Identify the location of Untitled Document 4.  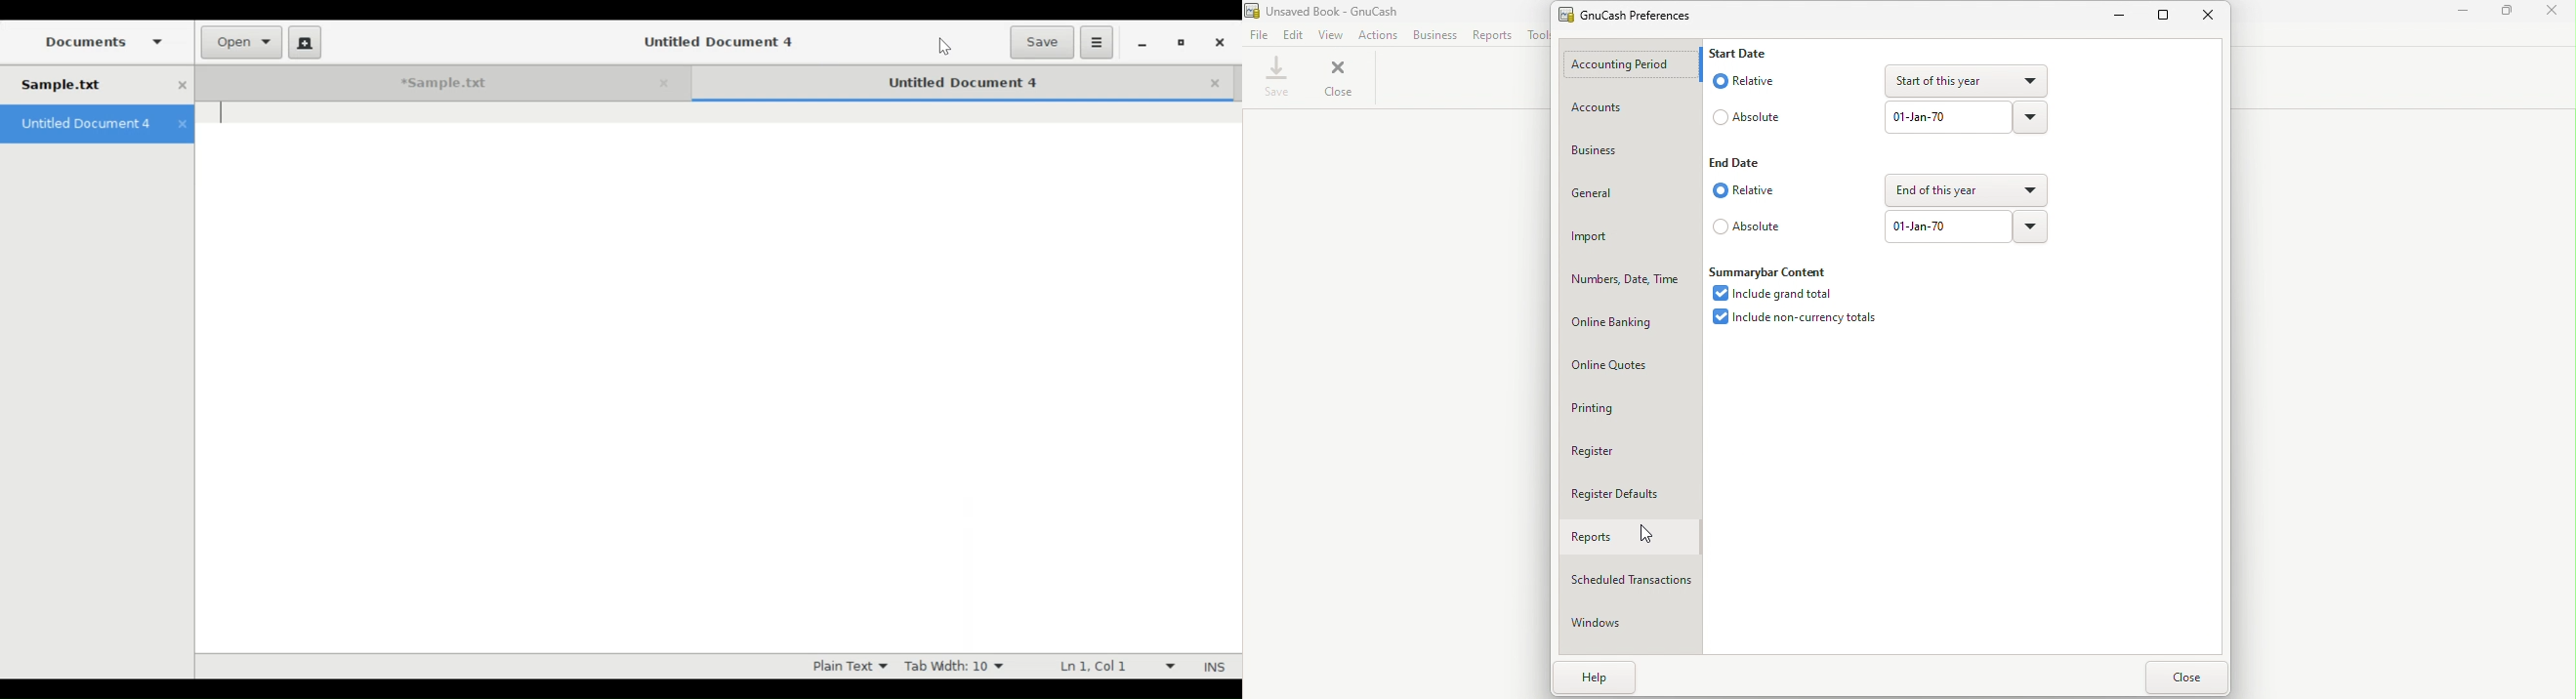
(81, 124).